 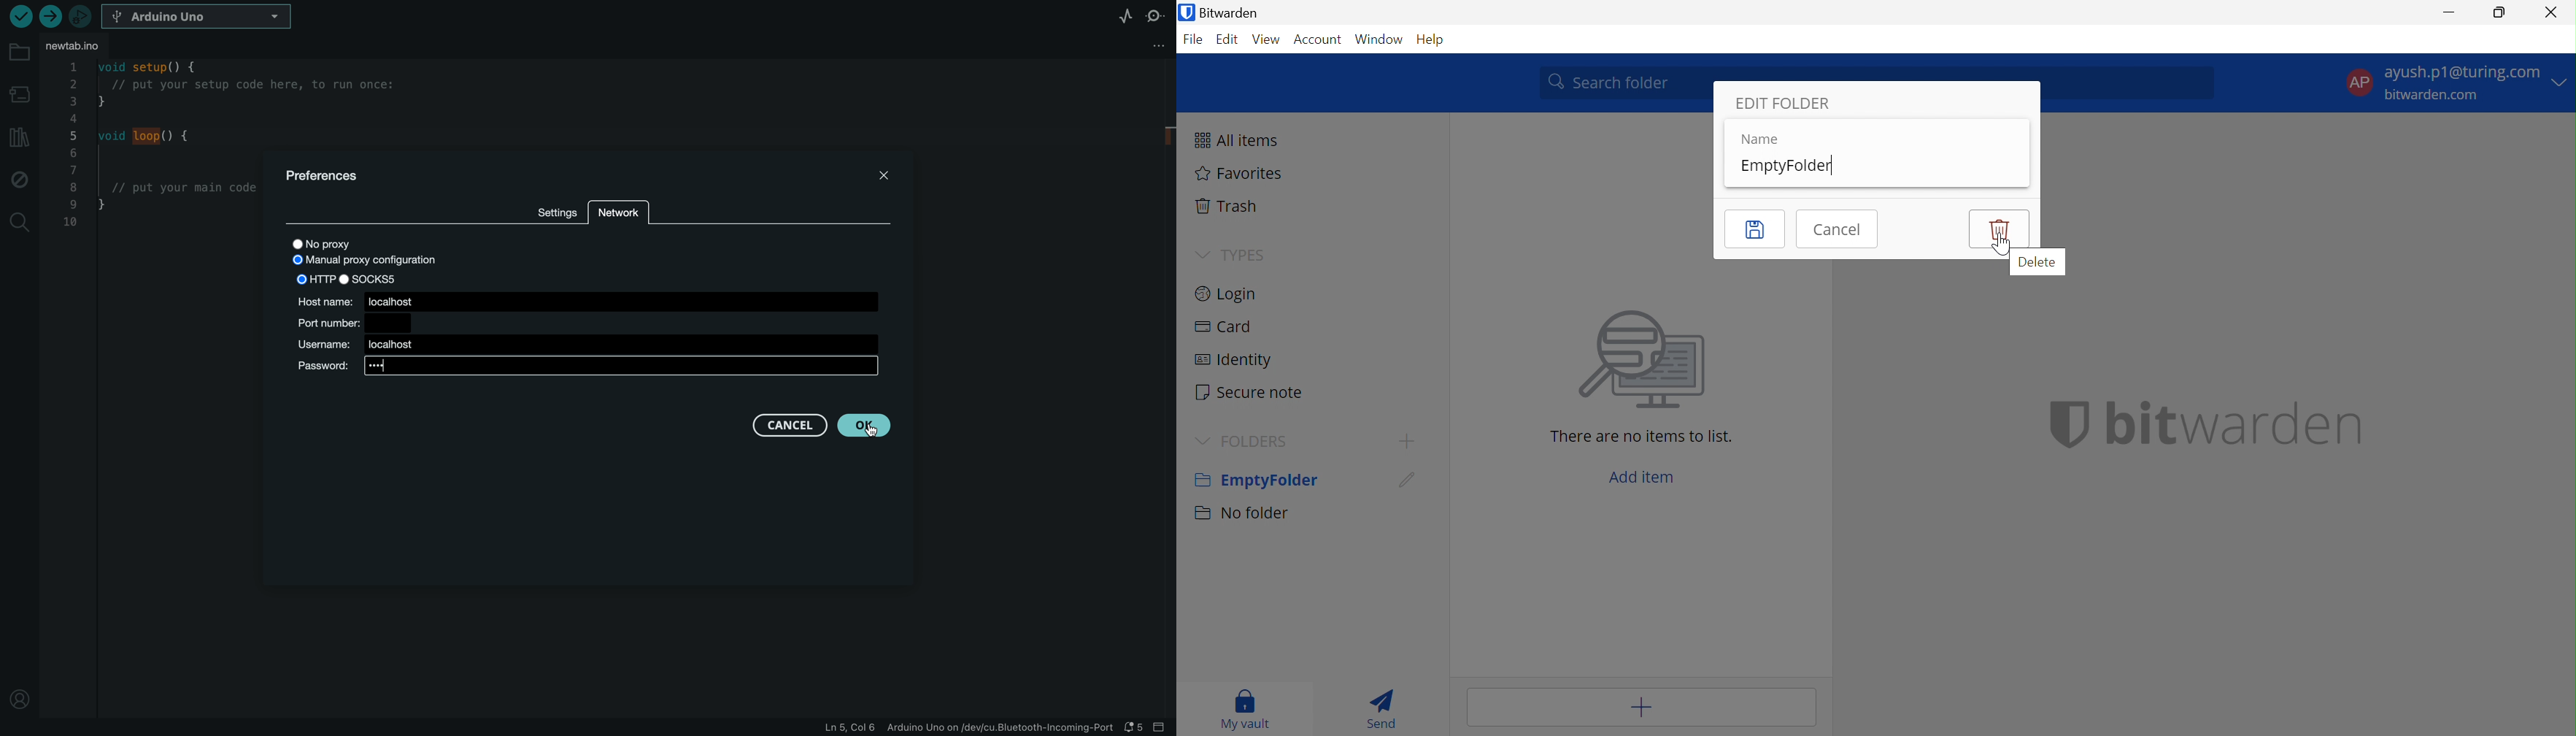 What do you see at coordinates (1380, 39) in the screenshot?
I see `Window` at bounding box center [1380, 39].